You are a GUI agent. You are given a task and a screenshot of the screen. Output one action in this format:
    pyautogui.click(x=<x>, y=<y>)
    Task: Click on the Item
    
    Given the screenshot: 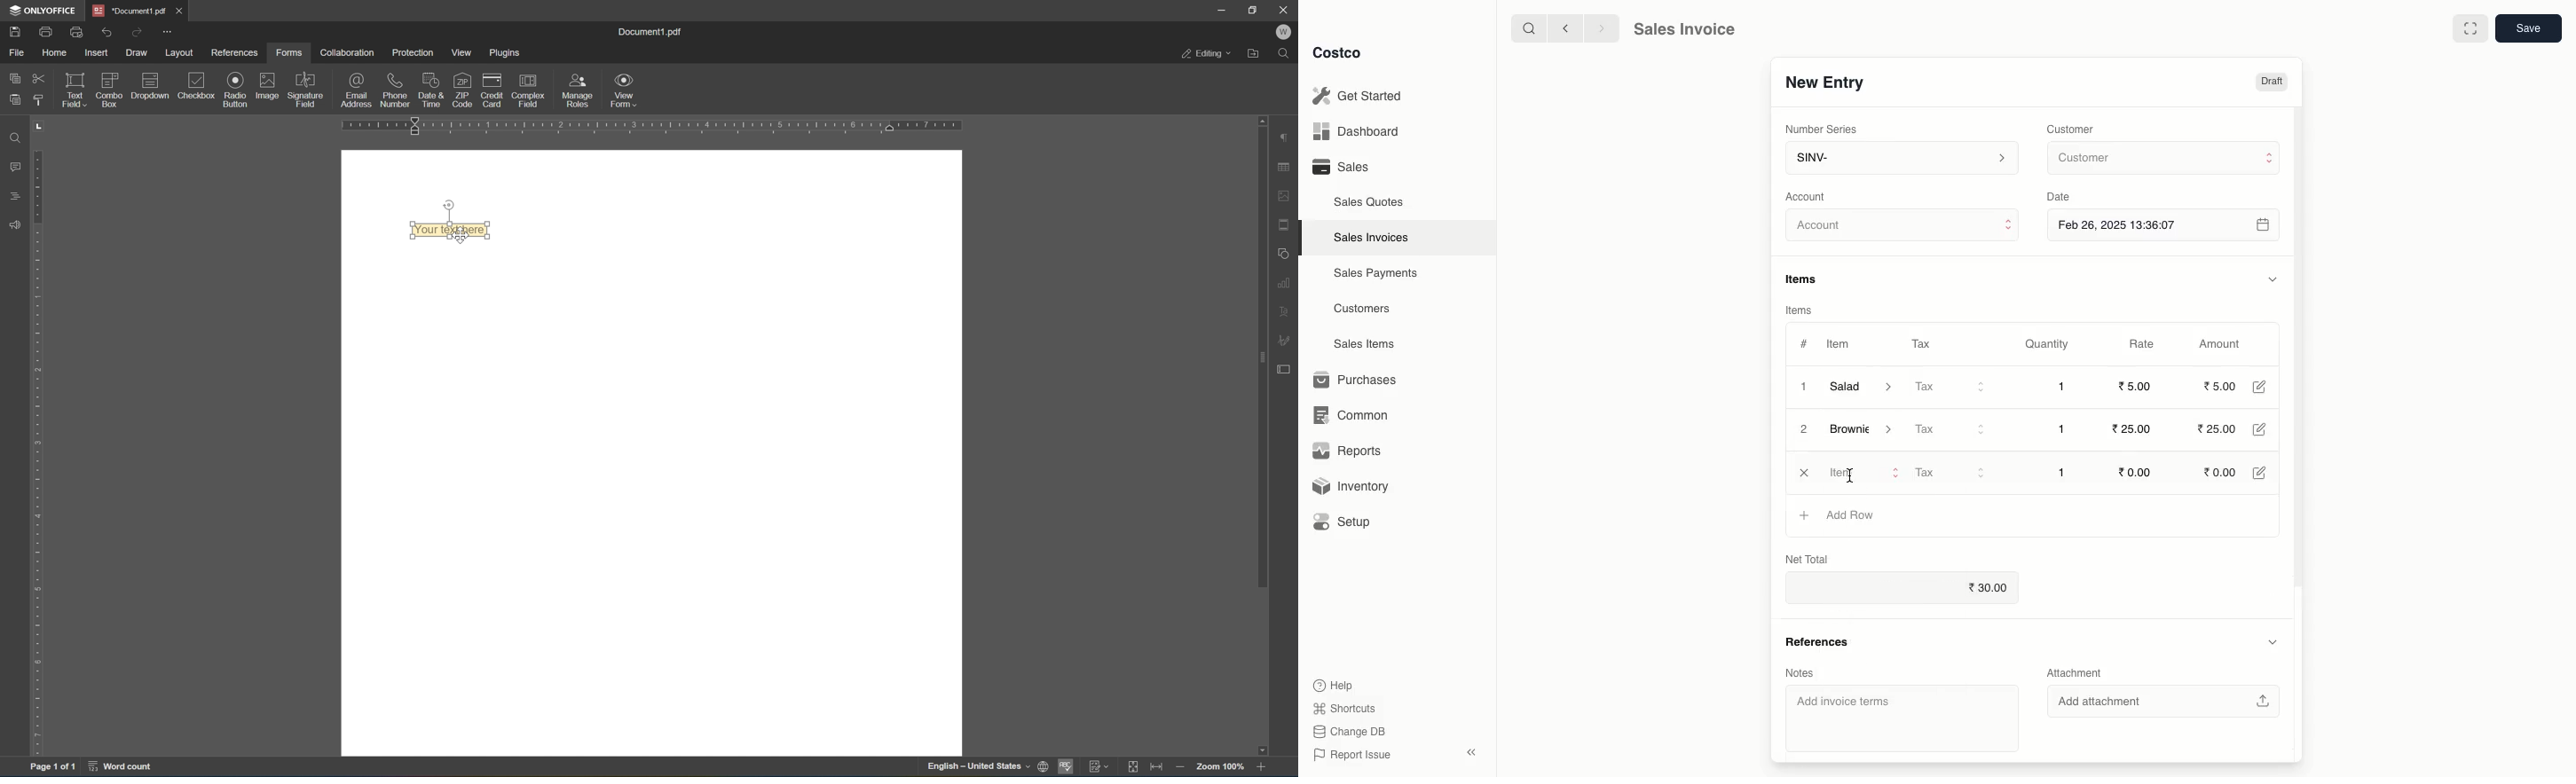 What is the action you would take?
    pyautogui.click(x=1860, y=473)
    